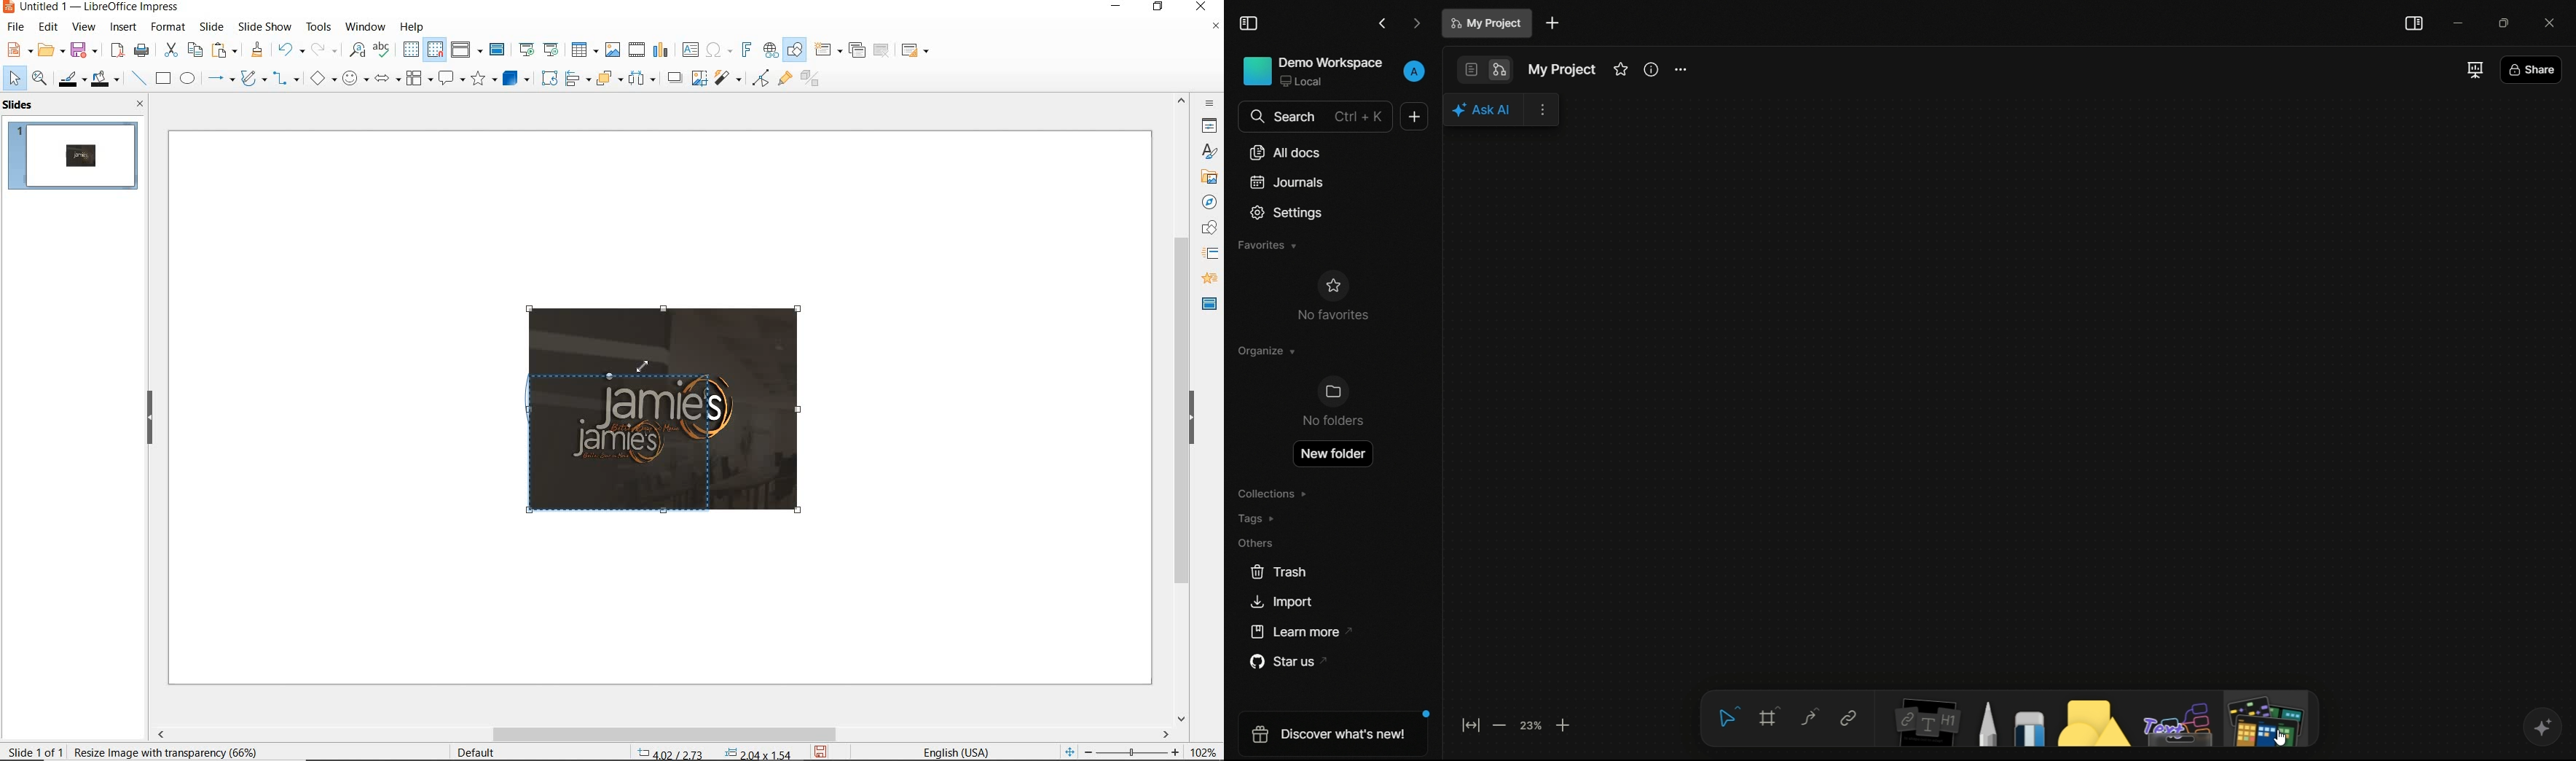  What do you see at coordinates (162, 79) in the screenshot?
I see `rectangle` at bounding box center [162, 79].